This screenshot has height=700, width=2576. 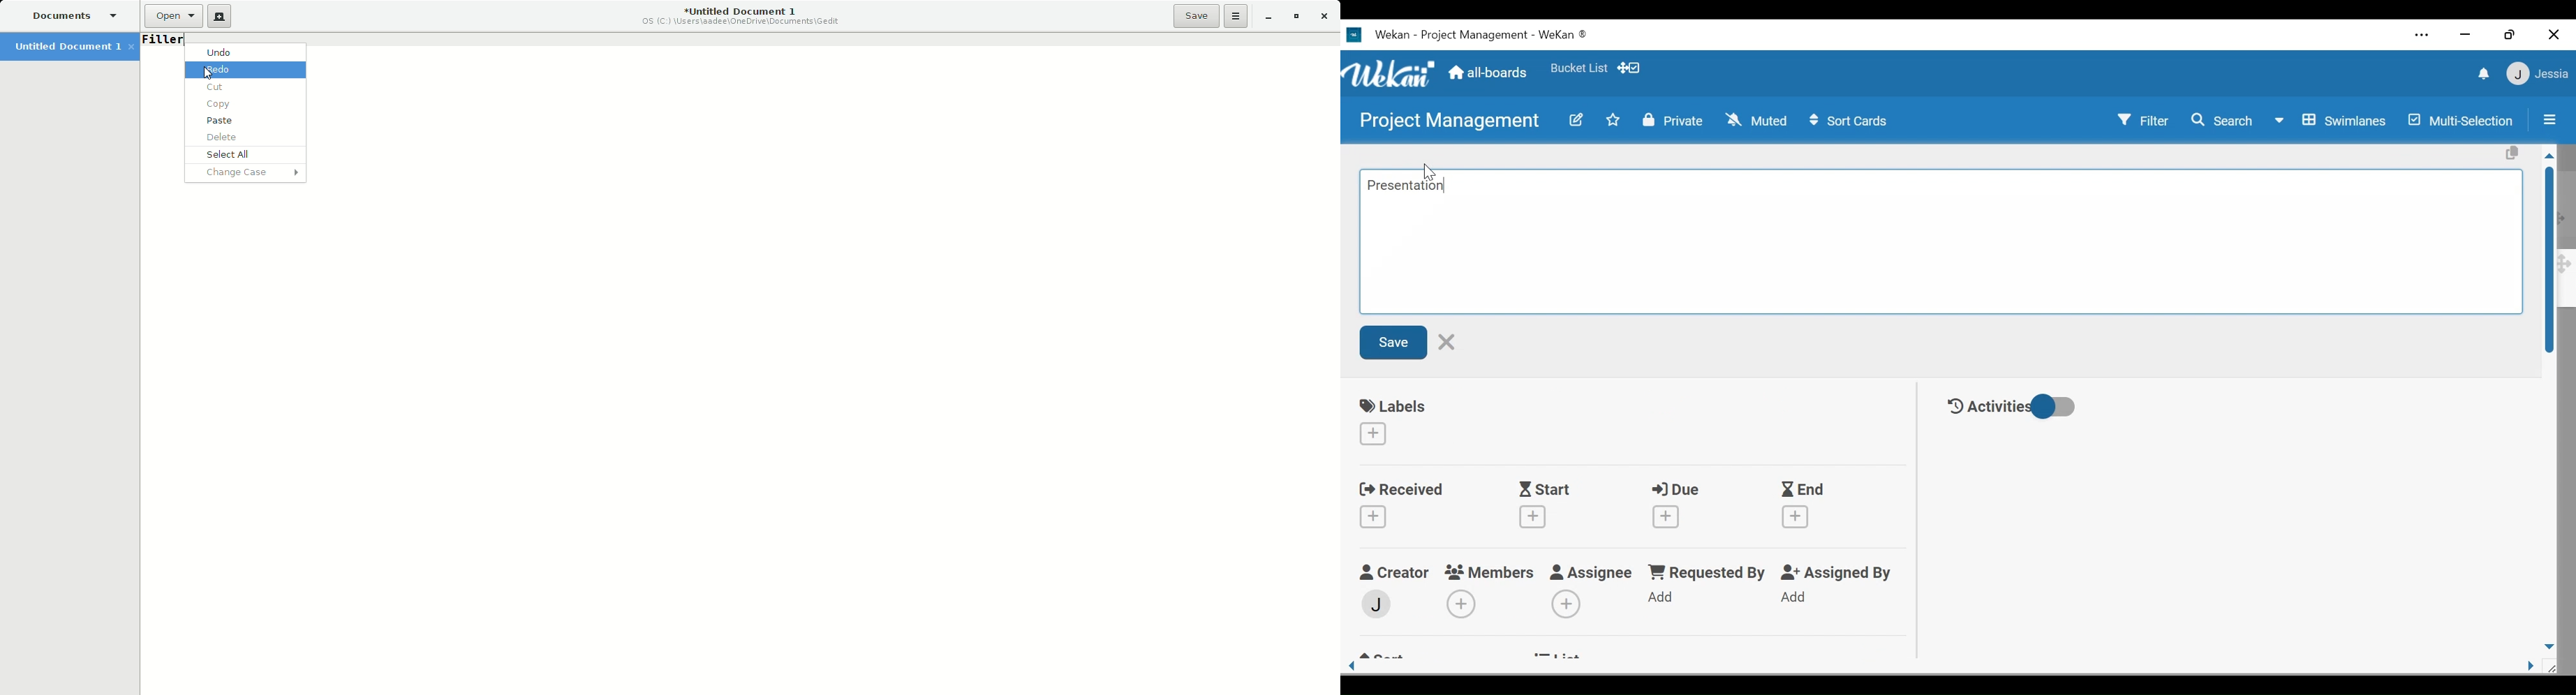 What do you see at coordinates (1756, 121) in the screenshot?
I see `Muted` at bounding box center [1756, 121].